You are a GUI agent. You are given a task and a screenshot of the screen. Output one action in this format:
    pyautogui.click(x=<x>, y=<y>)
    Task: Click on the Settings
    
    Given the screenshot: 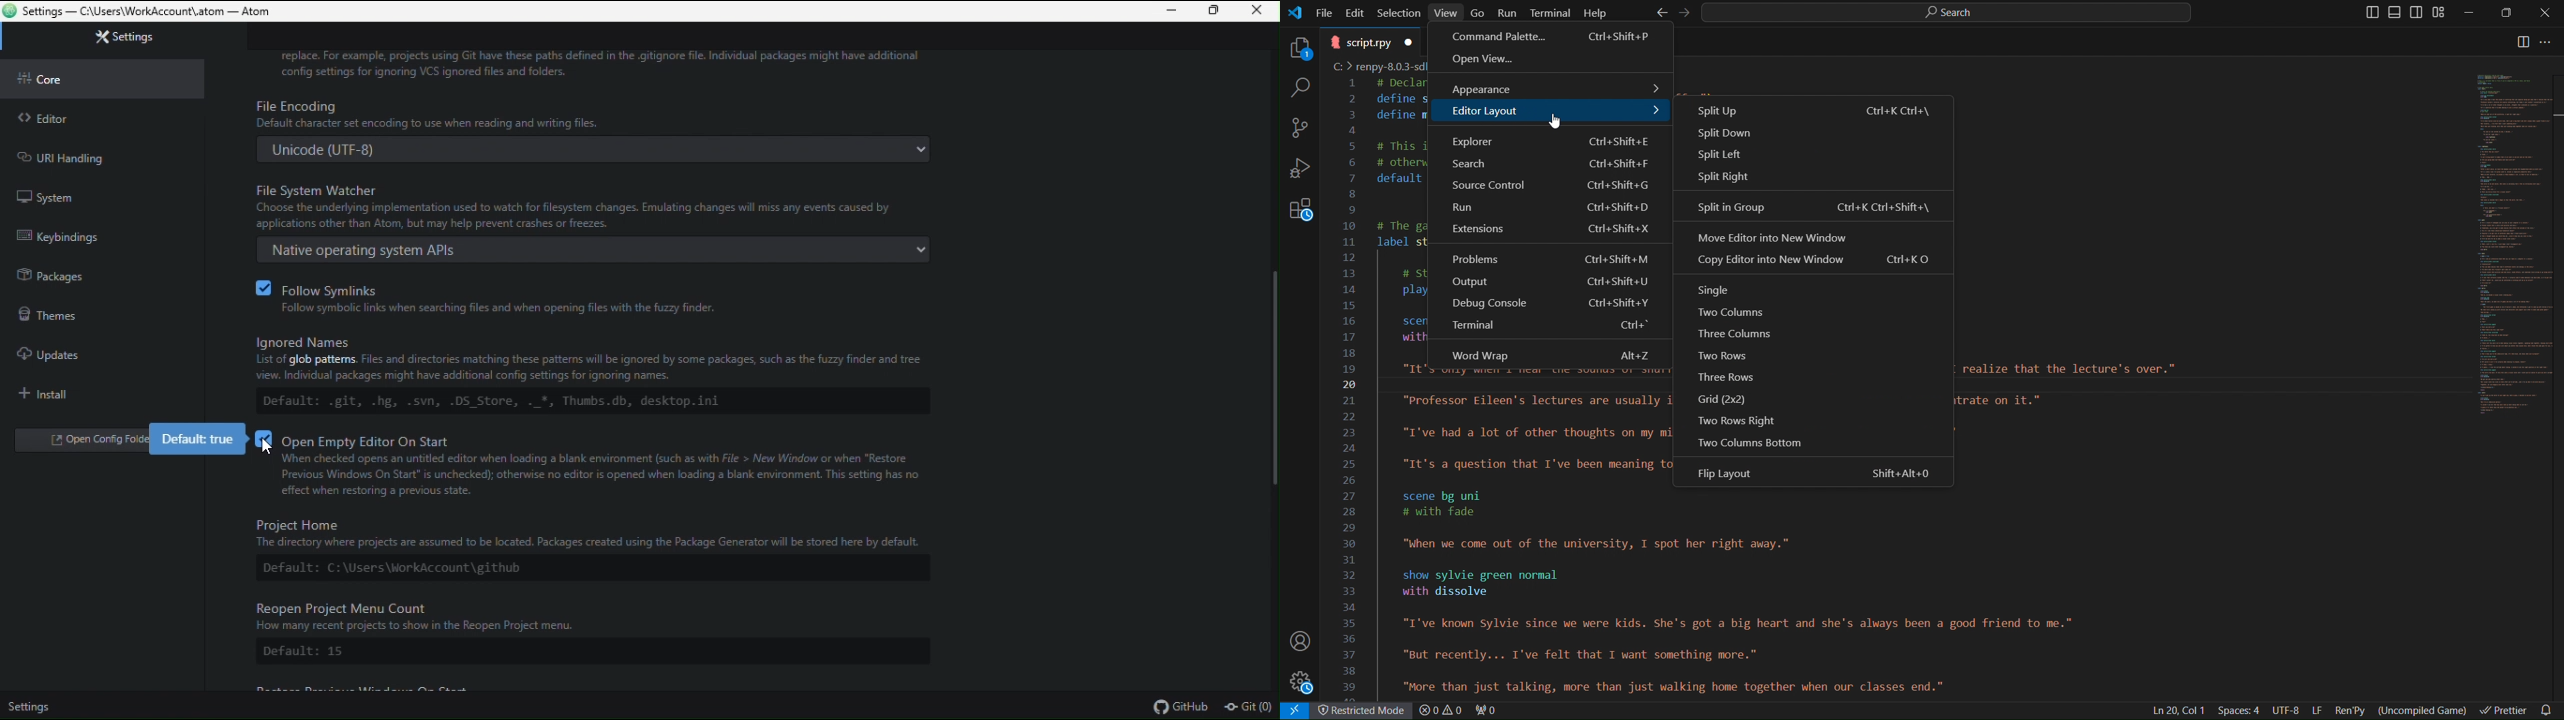 What is the action you would take?
    pyautogui.click(x=1303, y=683)
    